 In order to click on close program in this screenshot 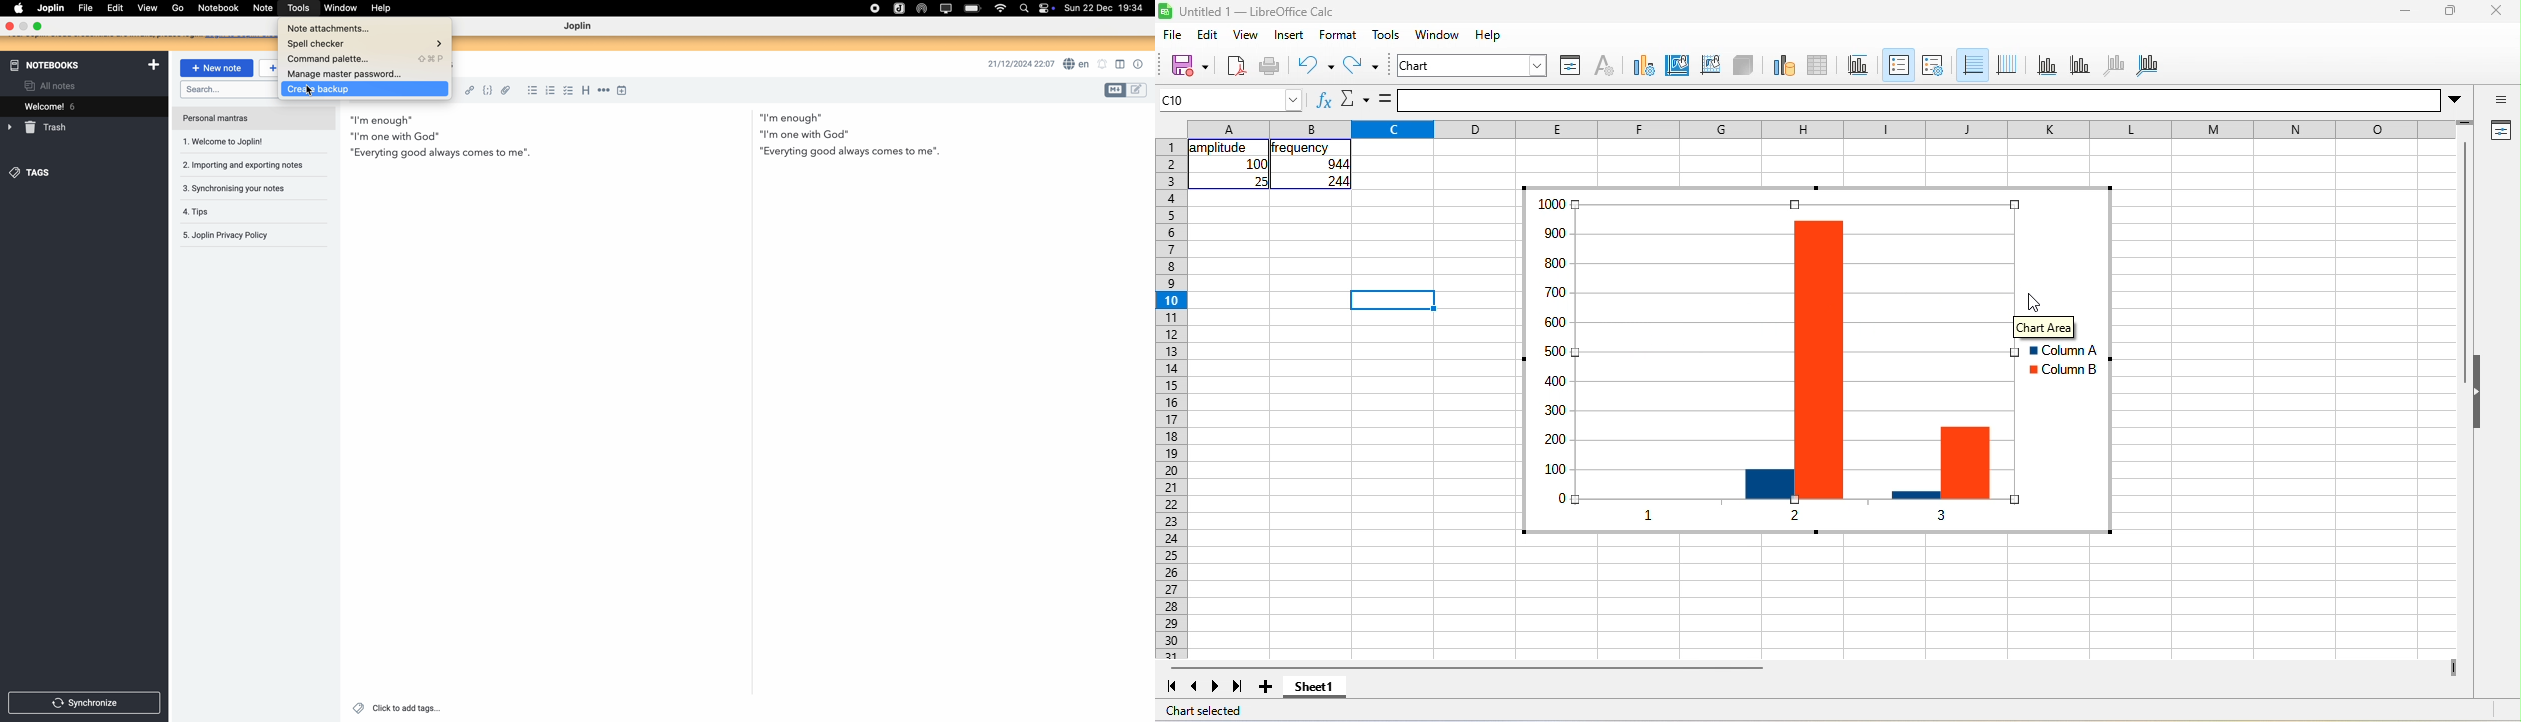, I will do `click(9, 25)`.